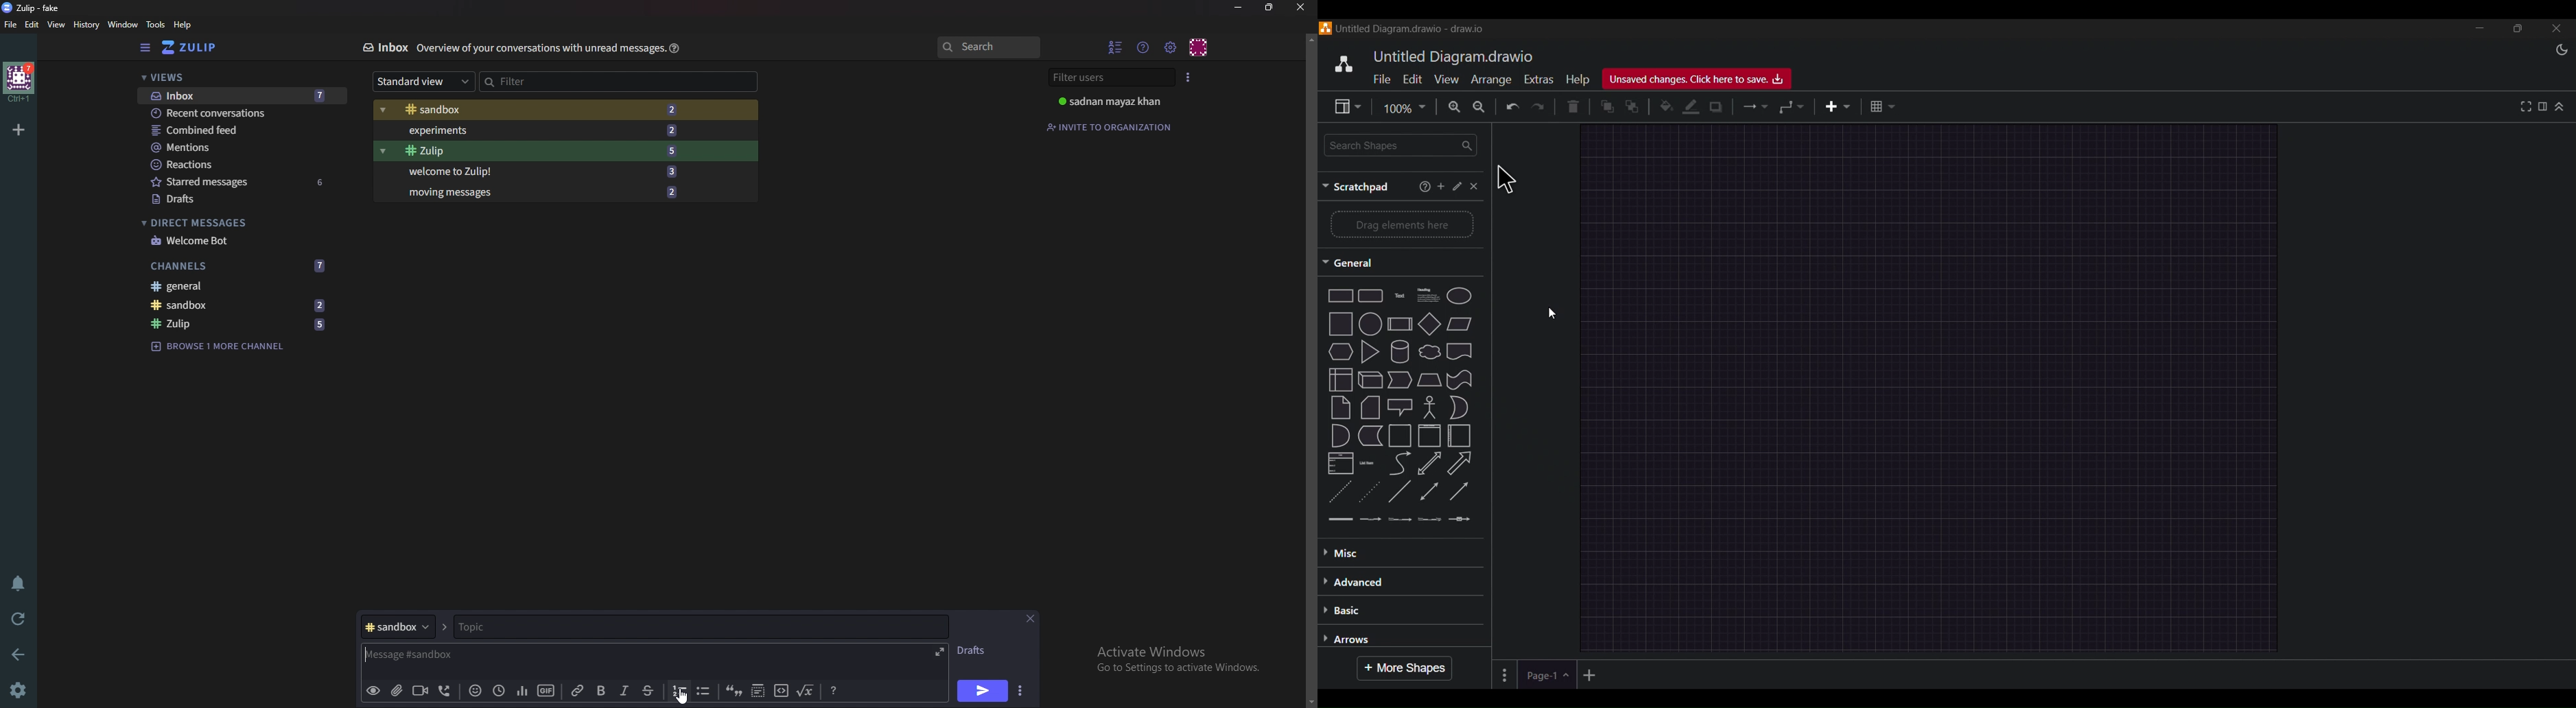 The image size is (2576, 728). Describe the element at coordinates (235, 79) in the screenshot. I see `Views` at that location.